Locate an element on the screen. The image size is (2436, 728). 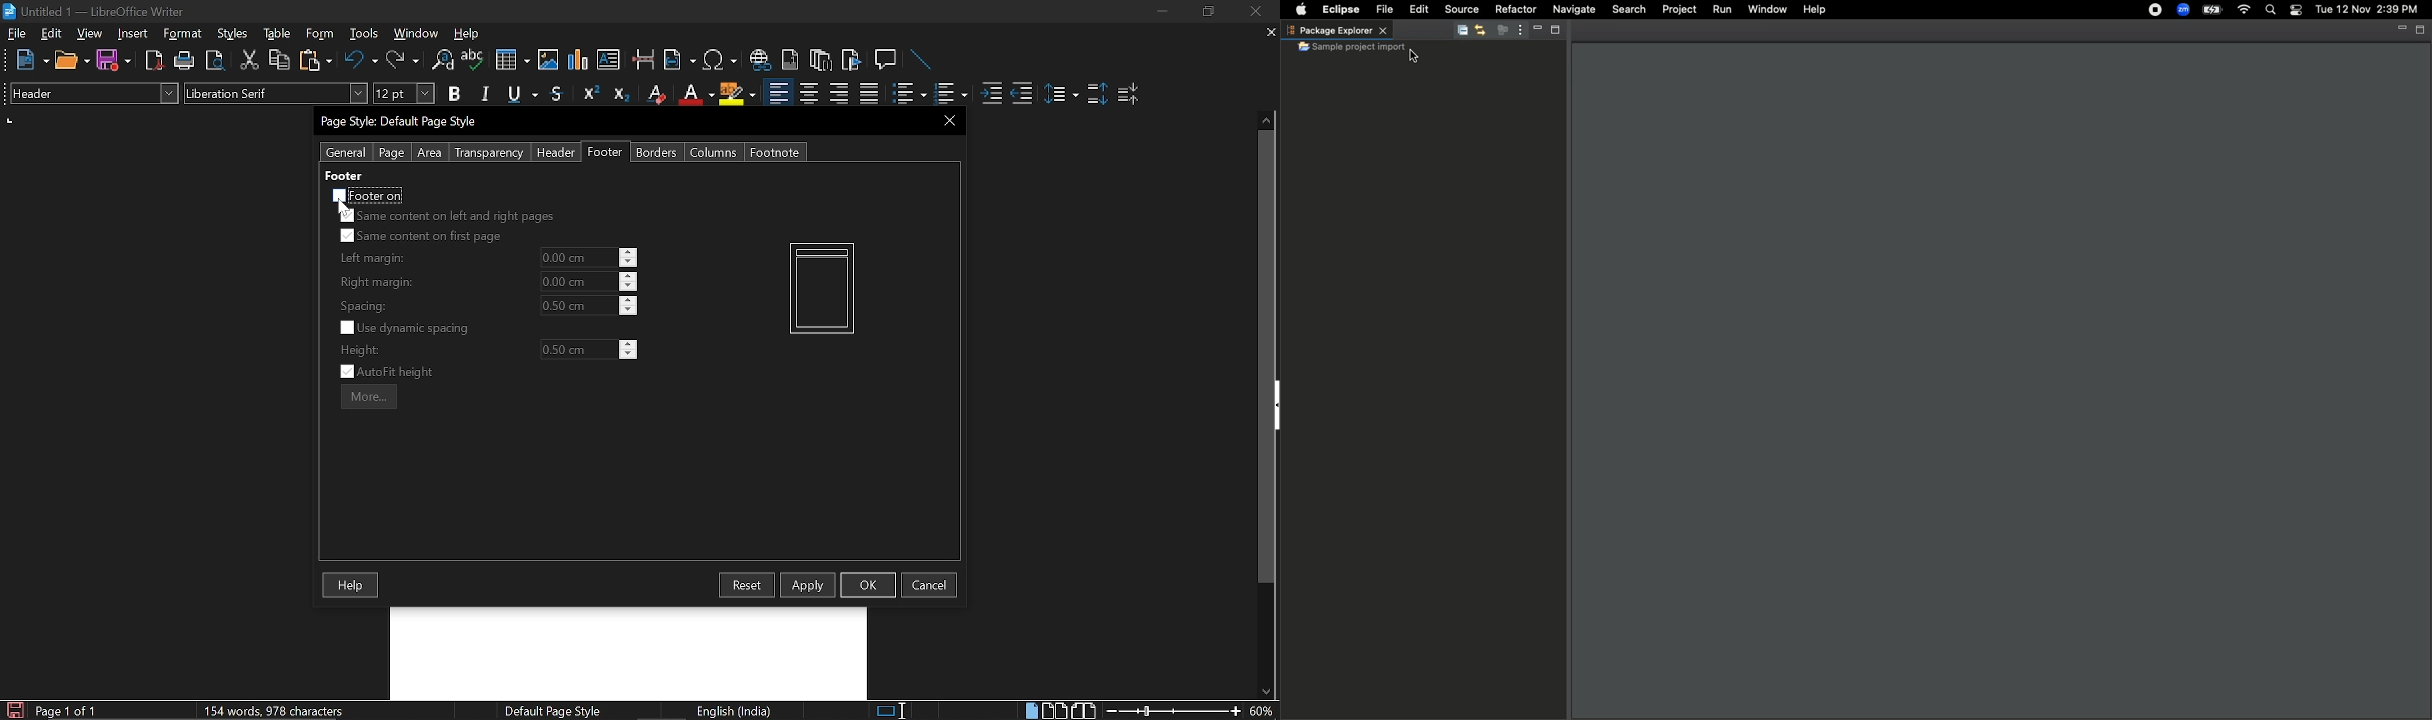
Insert field is located at coordinates (680, 61).